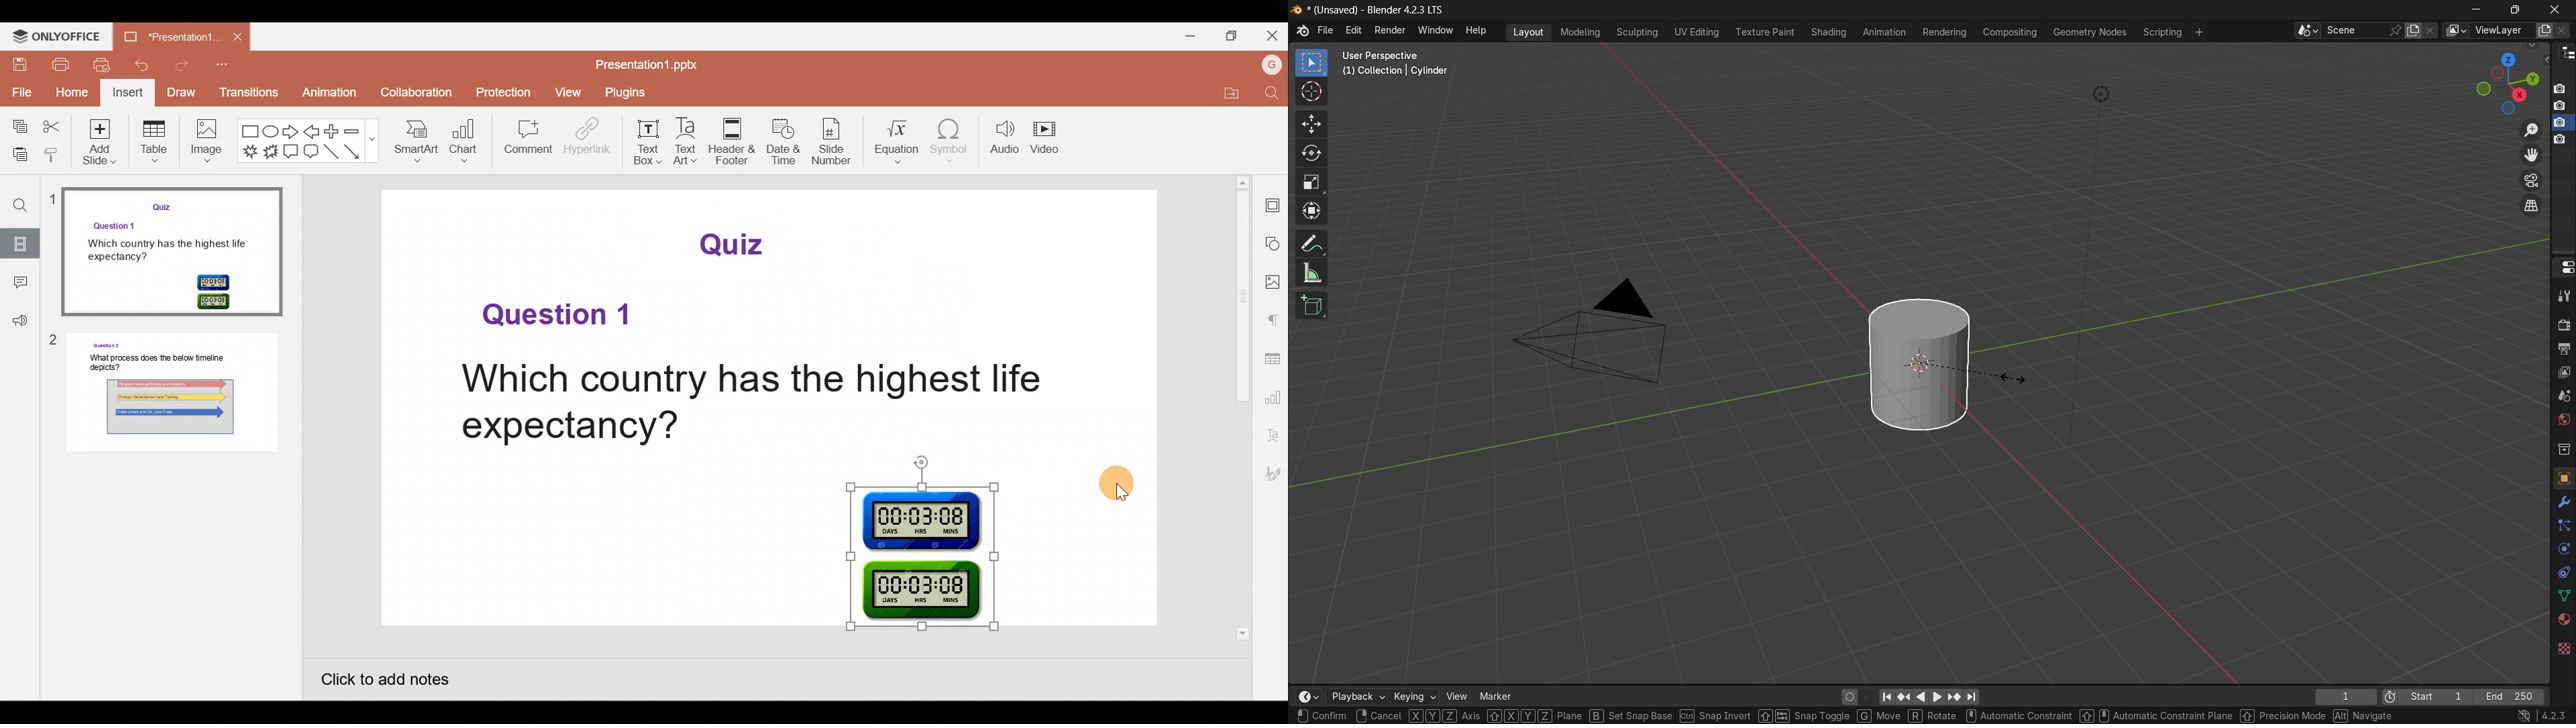 This screenshot has width=2576, height=728. I want to click on scale, so click(1311, 184).